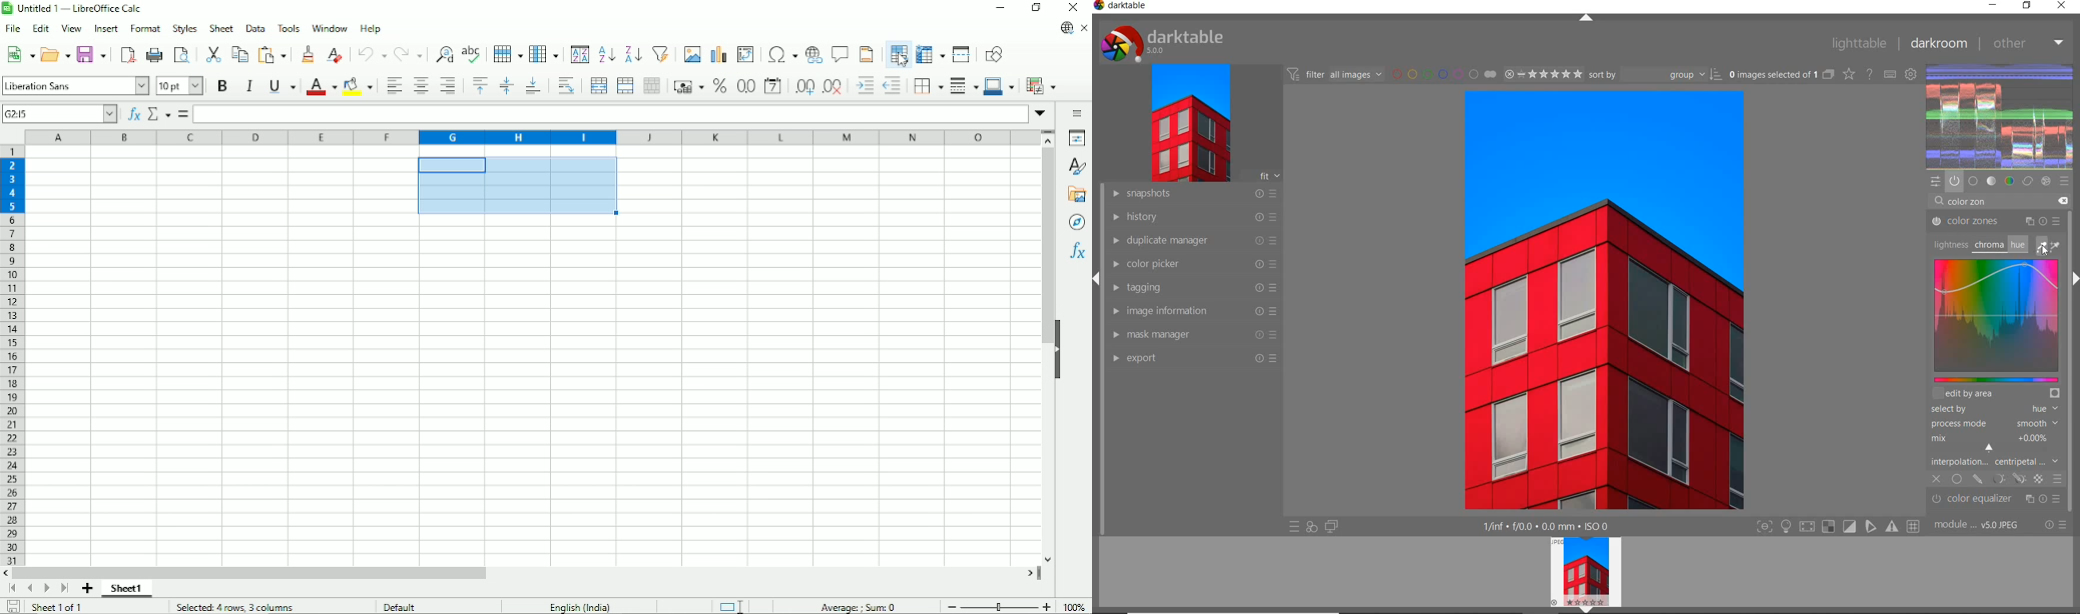 Image resolution: width=2100 pixels, height=616 pixels. I want to click on CLOSE, so click(1937, 479).